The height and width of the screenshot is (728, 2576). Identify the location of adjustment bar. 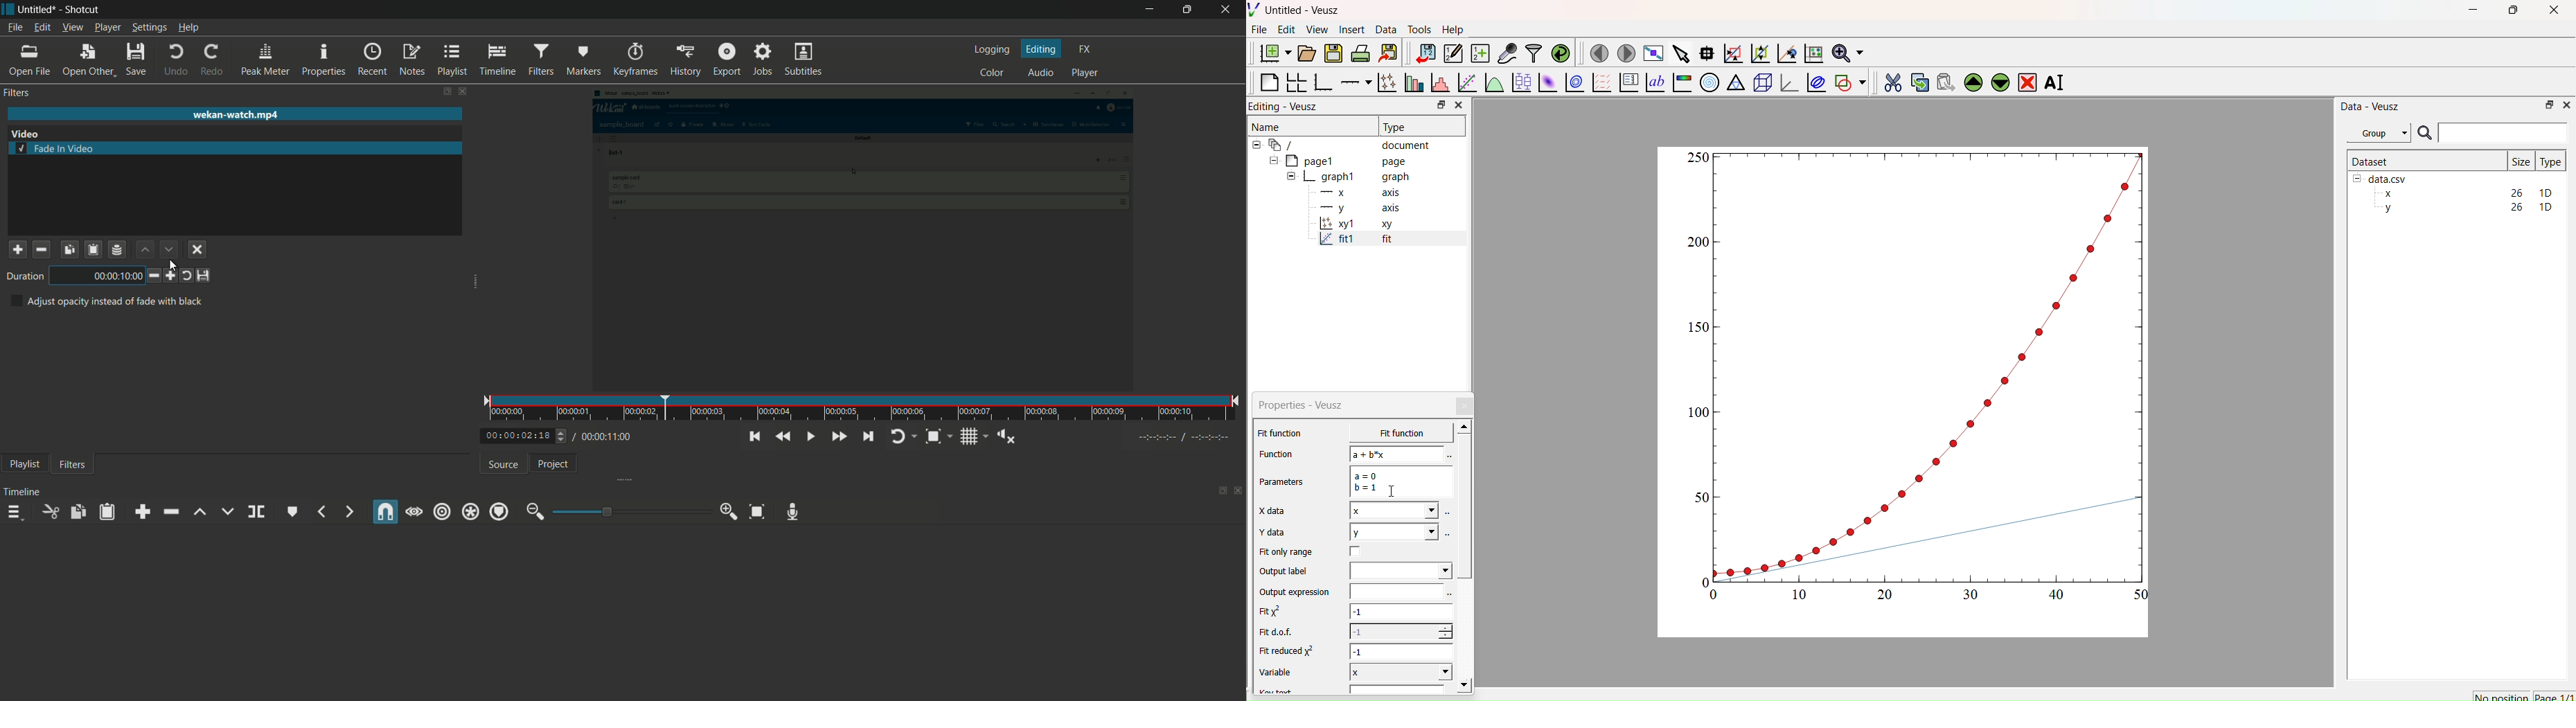
(630, 511).